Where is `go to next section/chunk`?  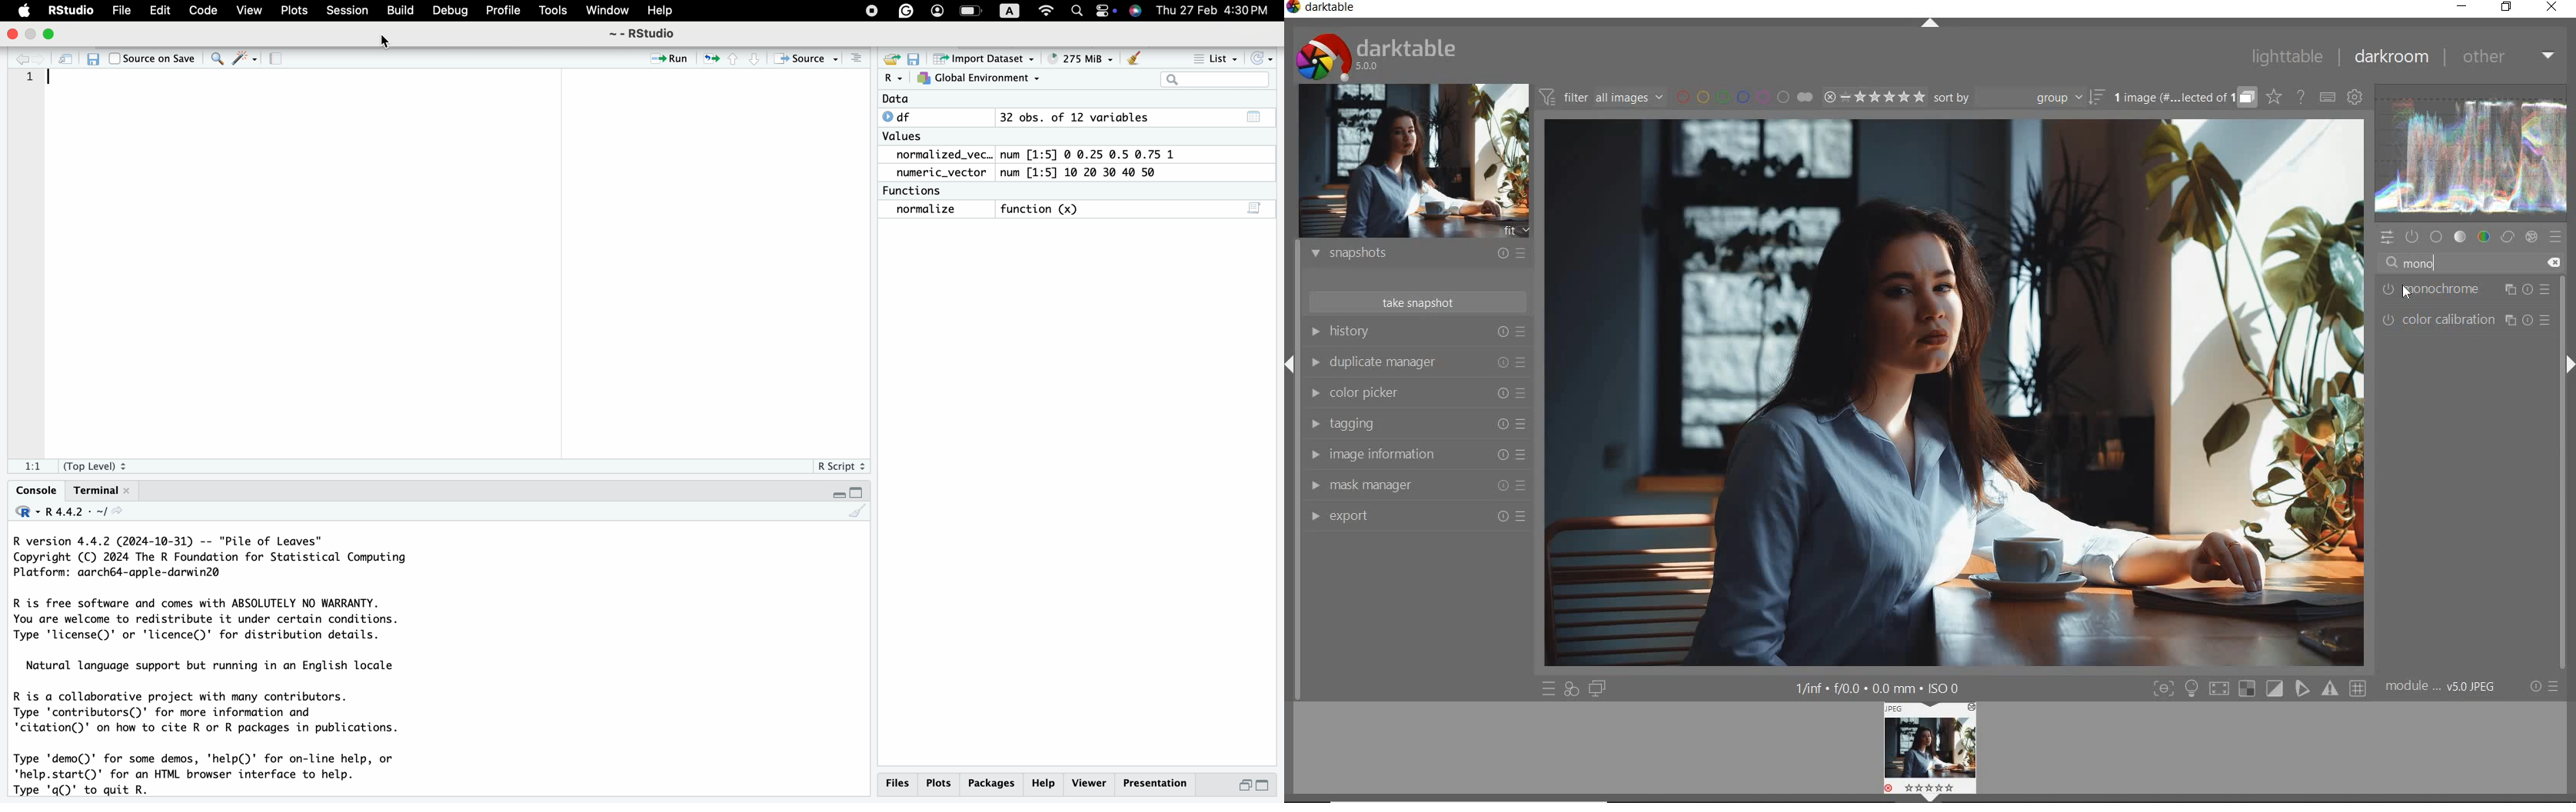
go to next section/chunk is located at coordinates (757, 62).